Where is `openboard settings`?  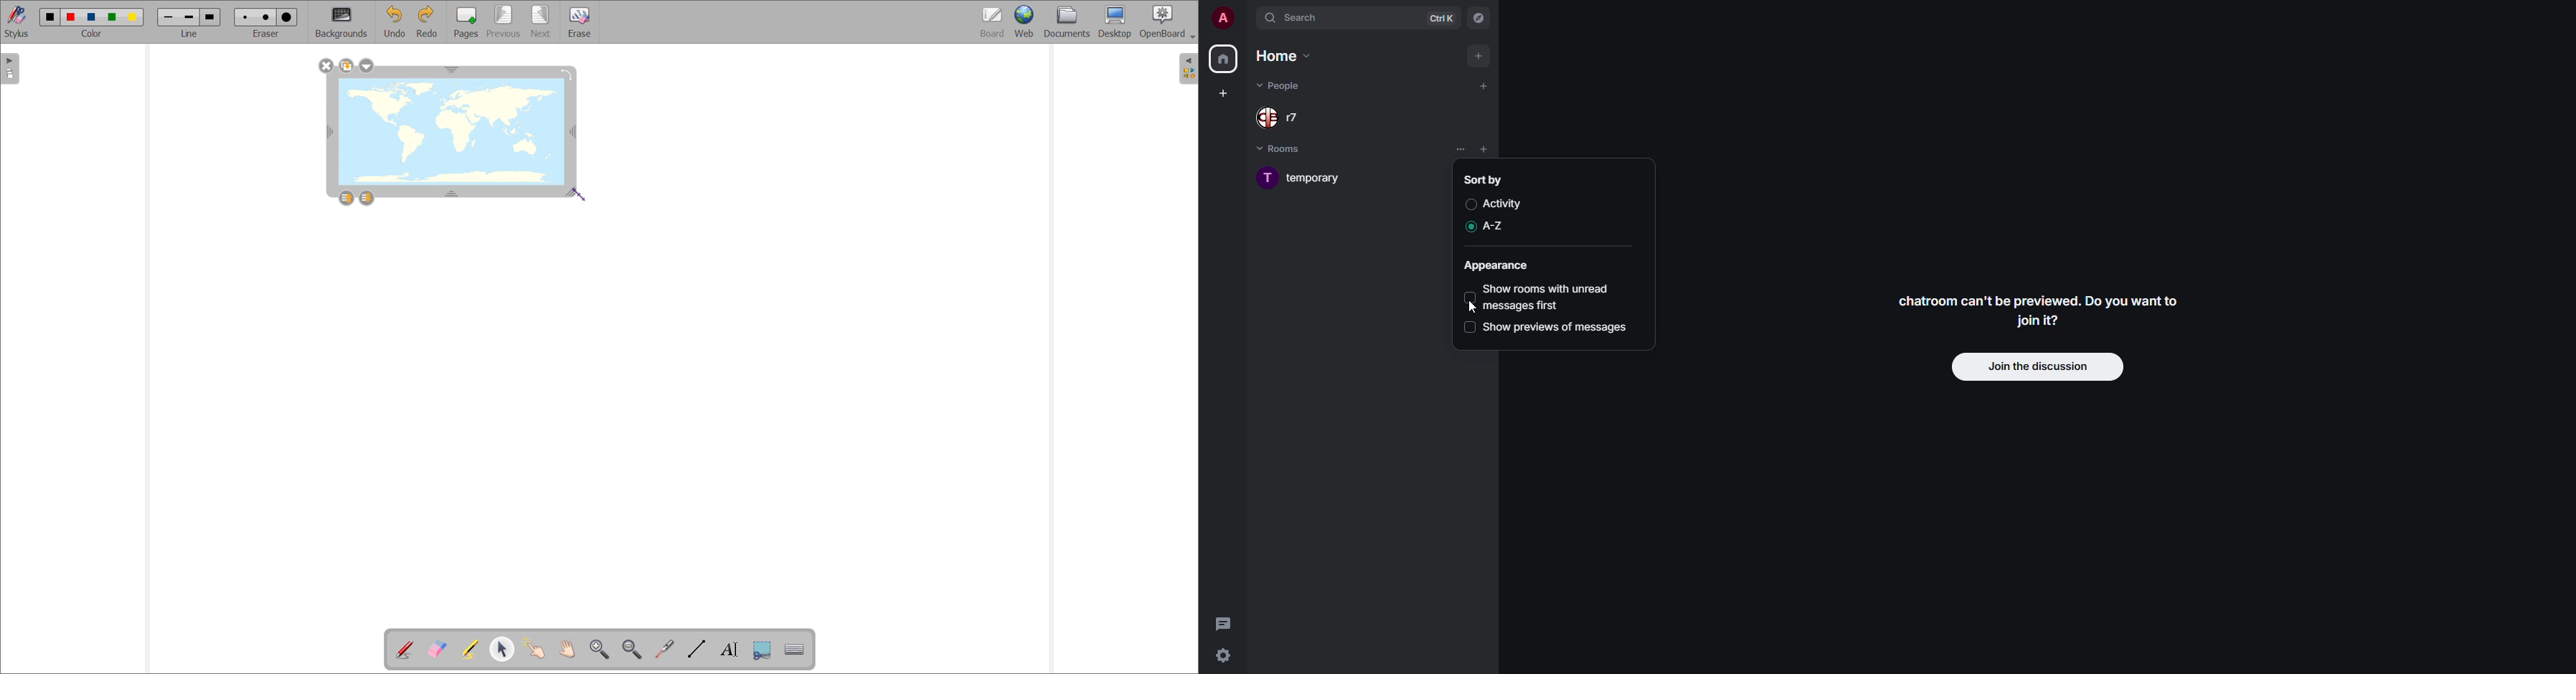
openboard settings is located at coordinates (1167, 22).